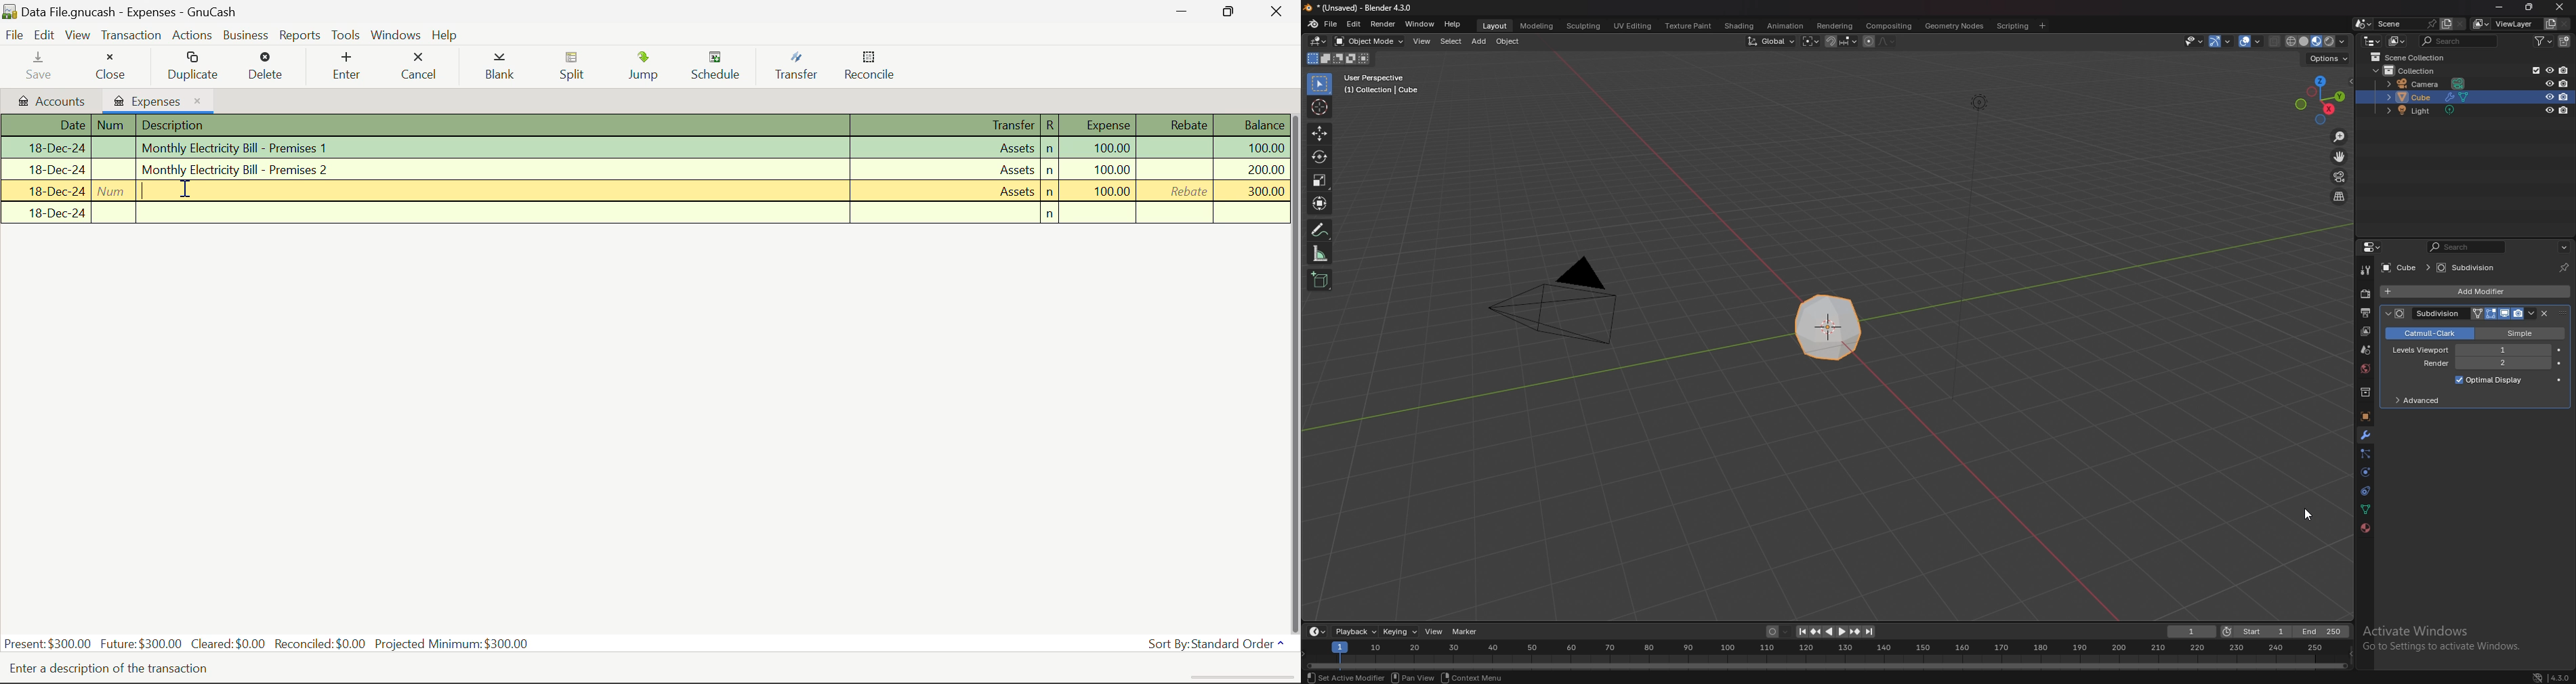 This screenshot has width=2576, height=700. Describe the element at coordinates (2500, 7) in the screenshot. I see `minimize` at that location.